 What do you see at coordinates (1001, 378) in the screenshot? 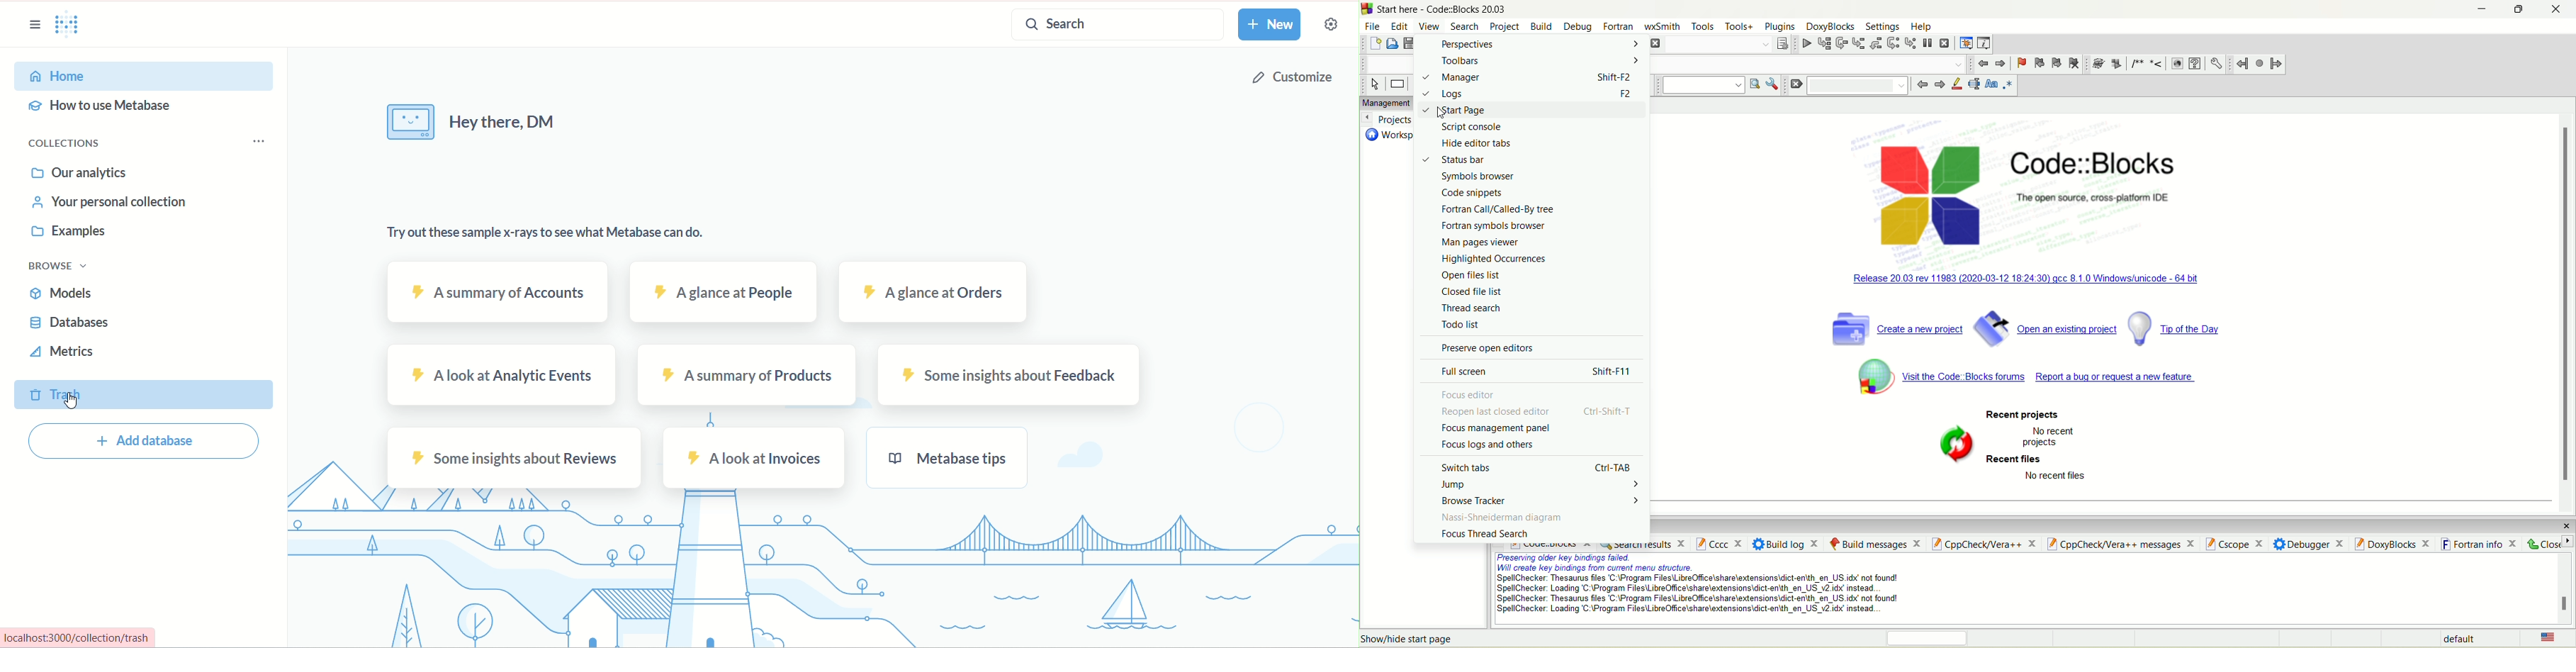
I see `some insights about feedback` at bounding box center [1001, 378].